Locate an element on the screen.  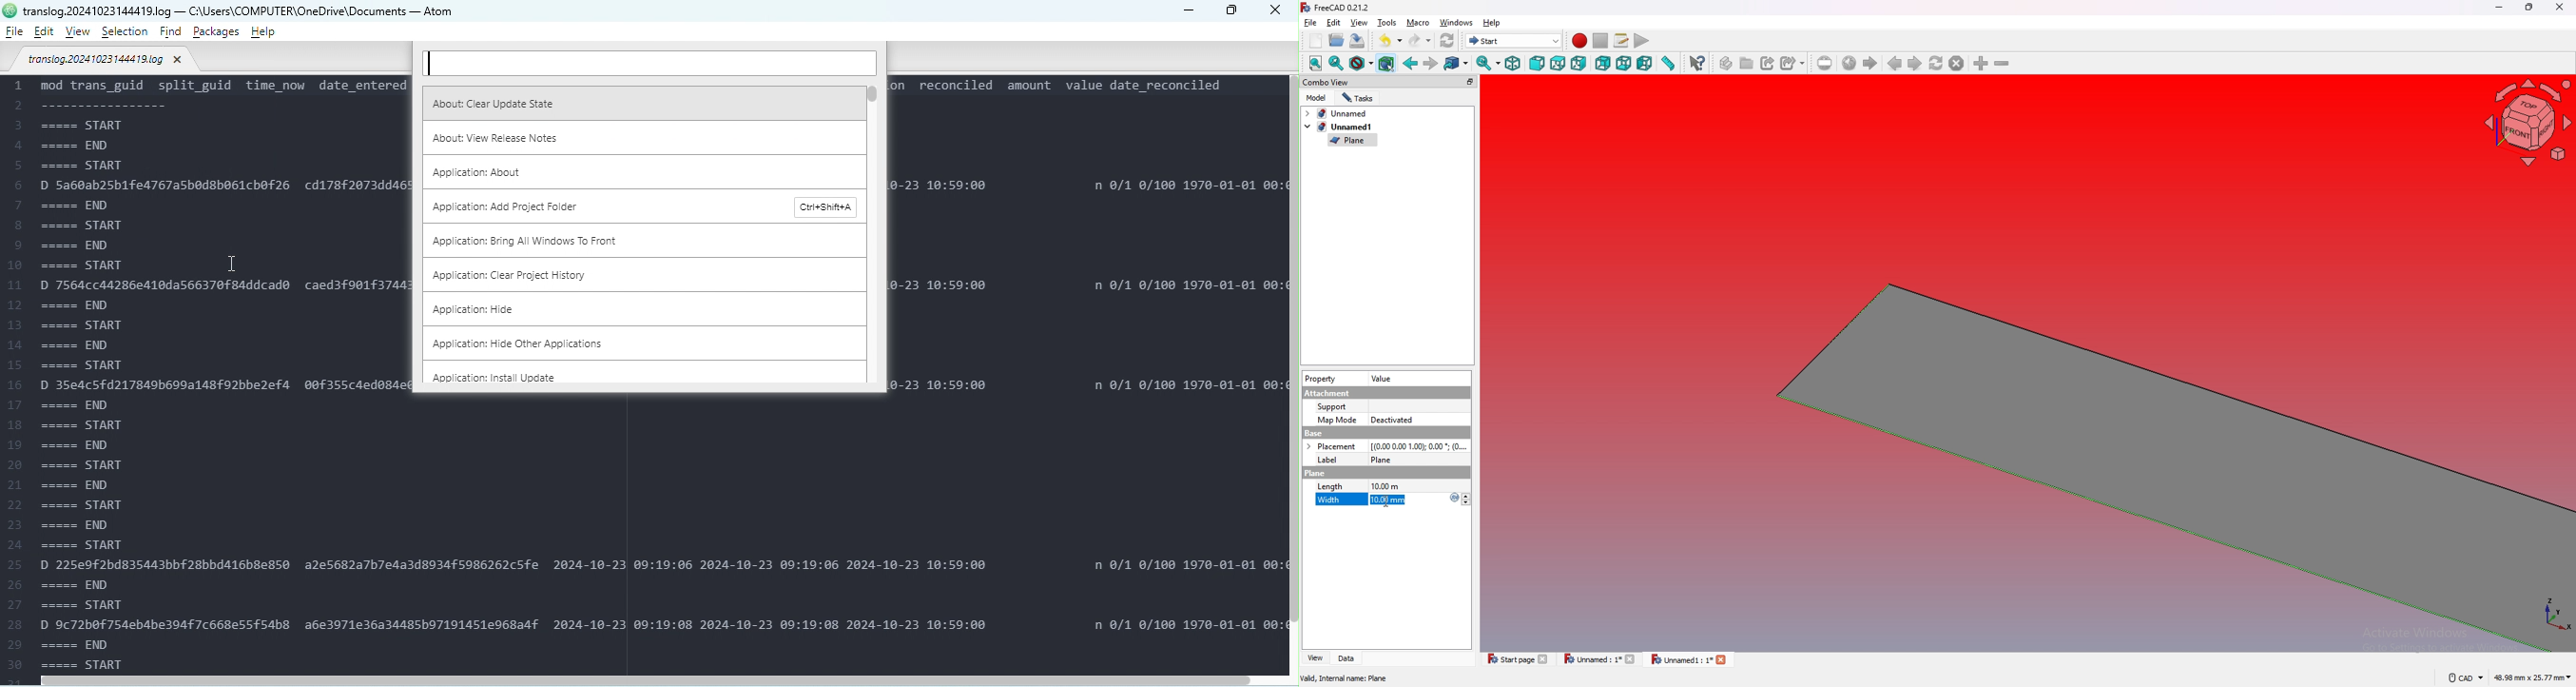
sync view is located at coordinates (1488, 63).